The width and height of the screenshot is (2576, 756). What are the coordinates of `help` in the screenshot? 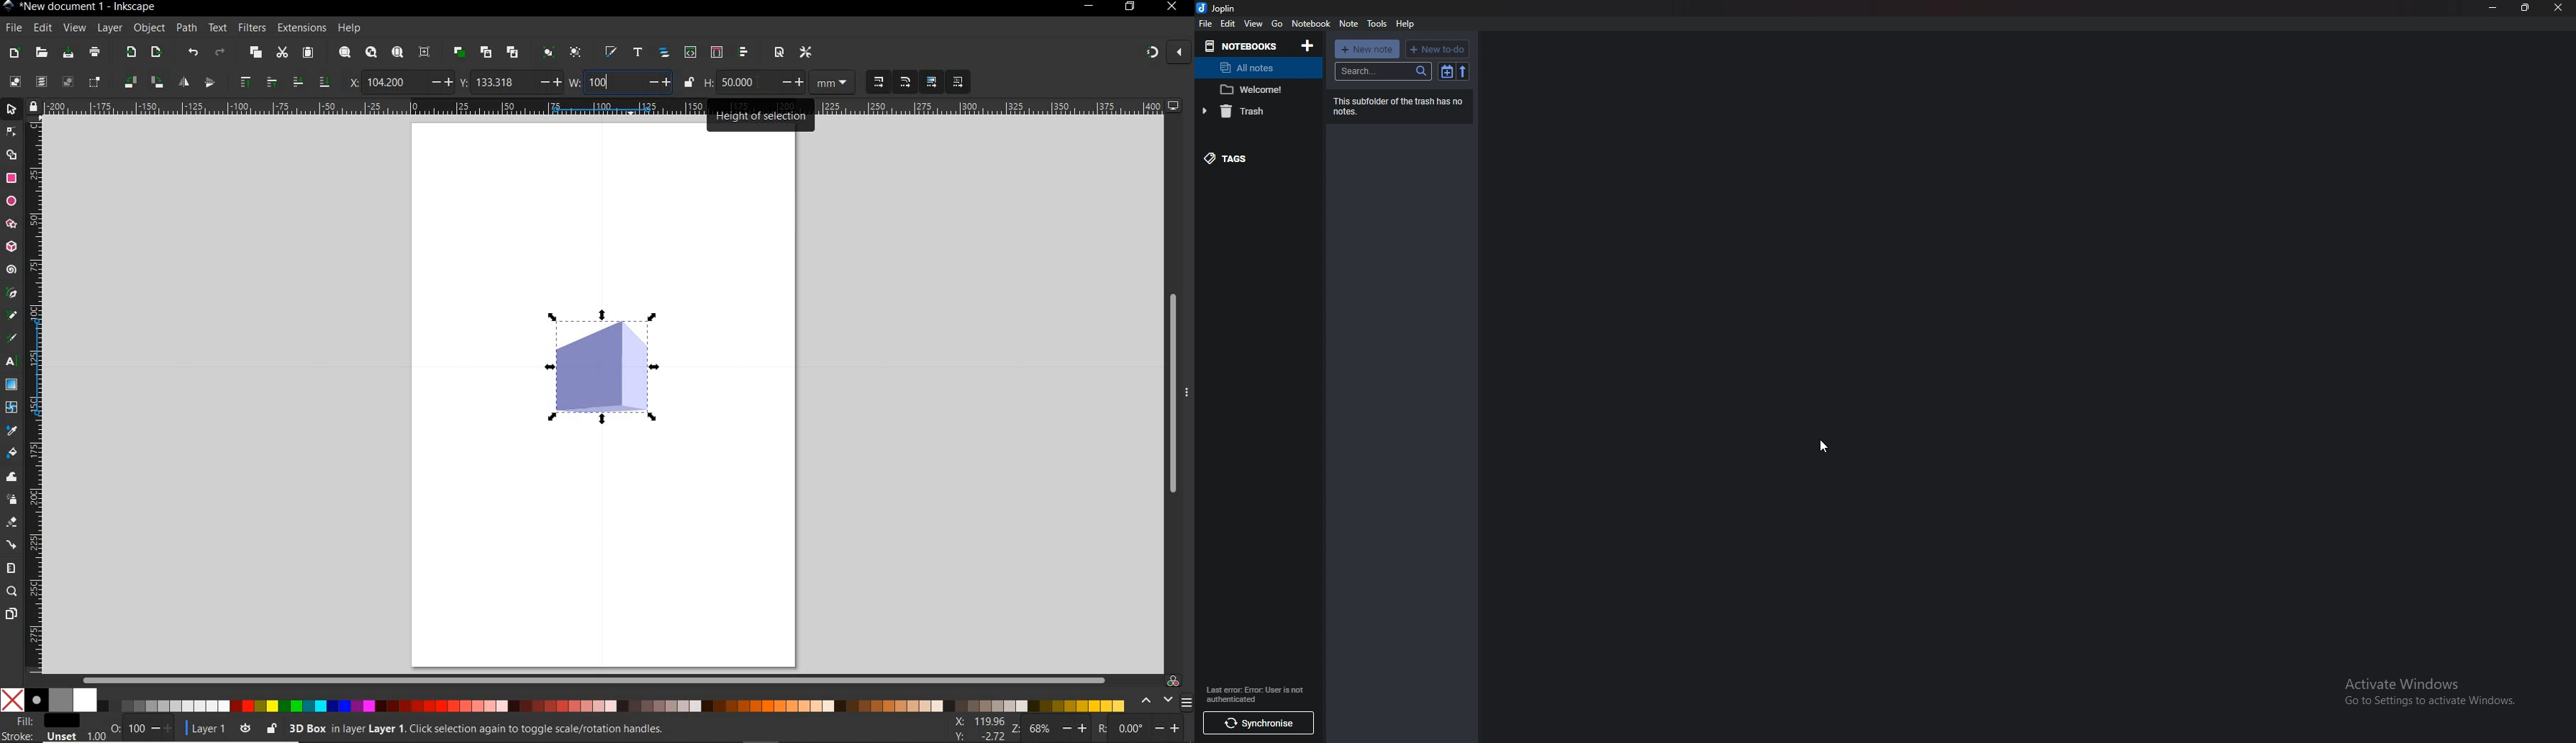 It's located at (351, 28).